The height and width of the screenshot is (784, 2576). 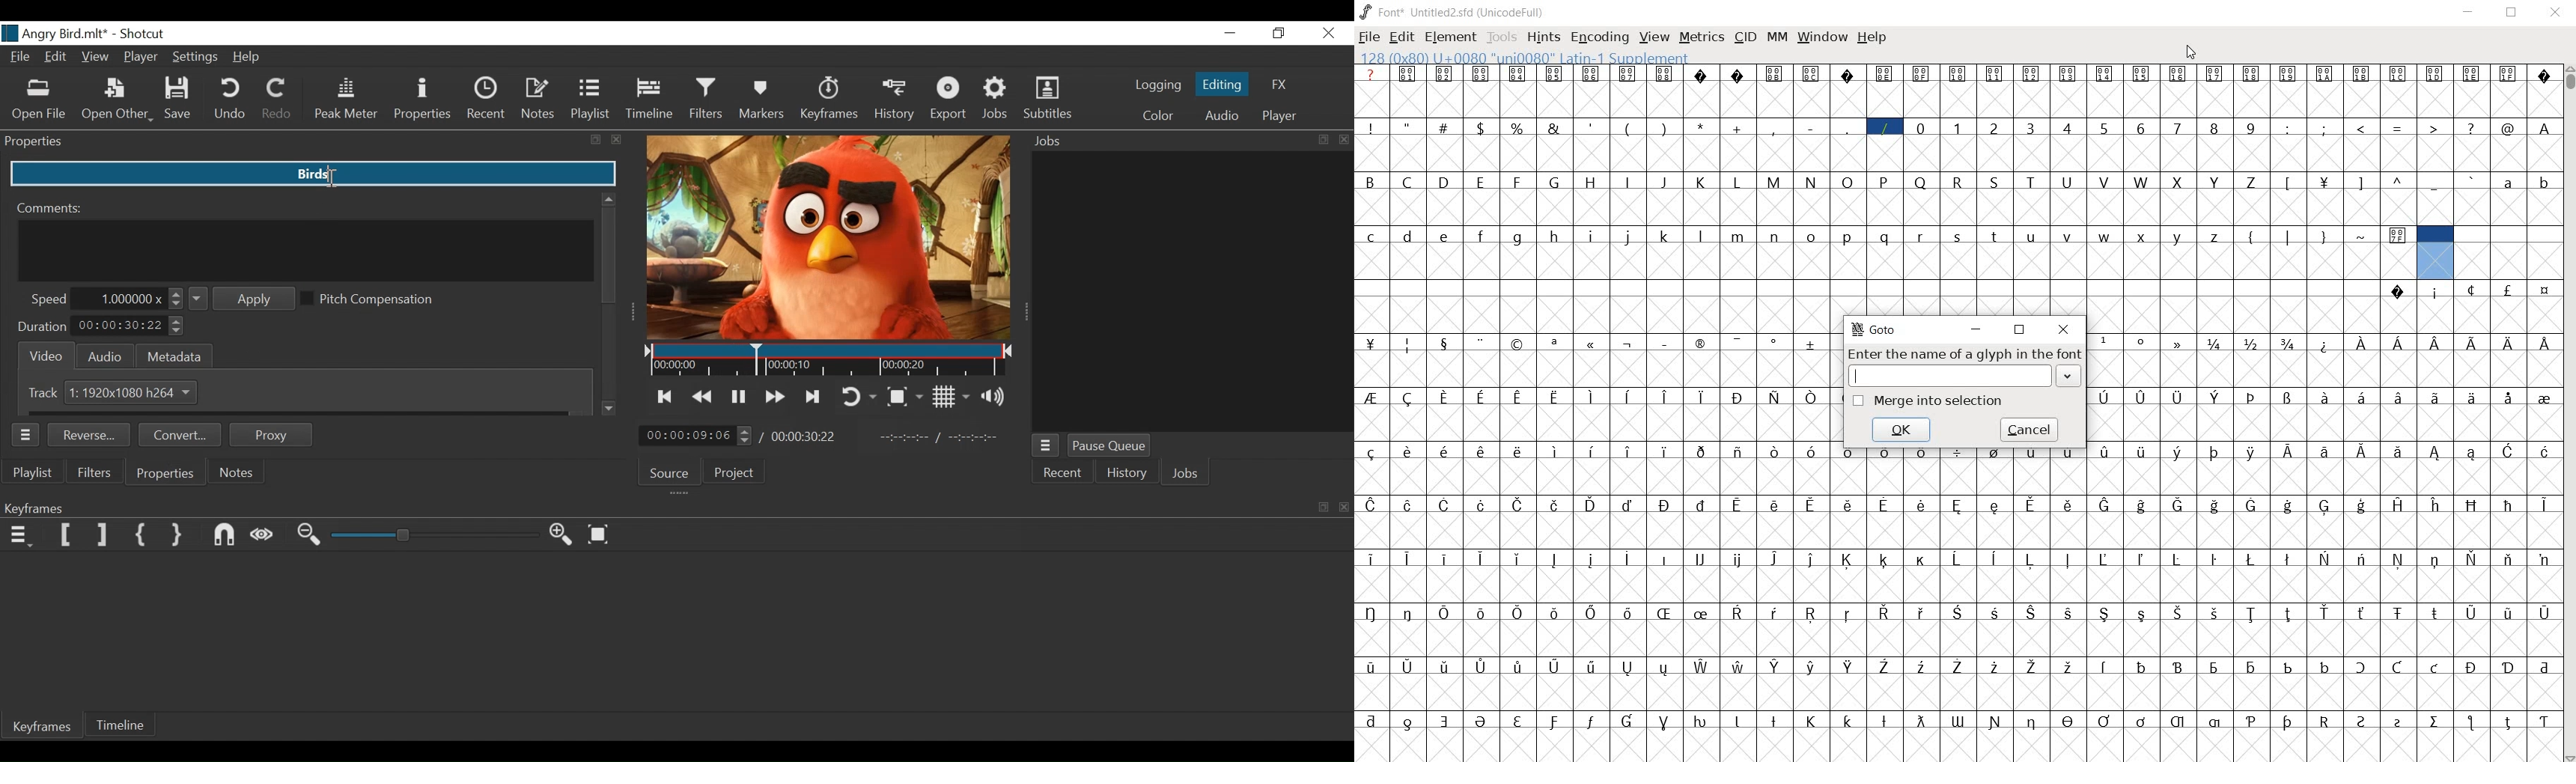 I want to click on Symbol, so click(x=2471, y=452).